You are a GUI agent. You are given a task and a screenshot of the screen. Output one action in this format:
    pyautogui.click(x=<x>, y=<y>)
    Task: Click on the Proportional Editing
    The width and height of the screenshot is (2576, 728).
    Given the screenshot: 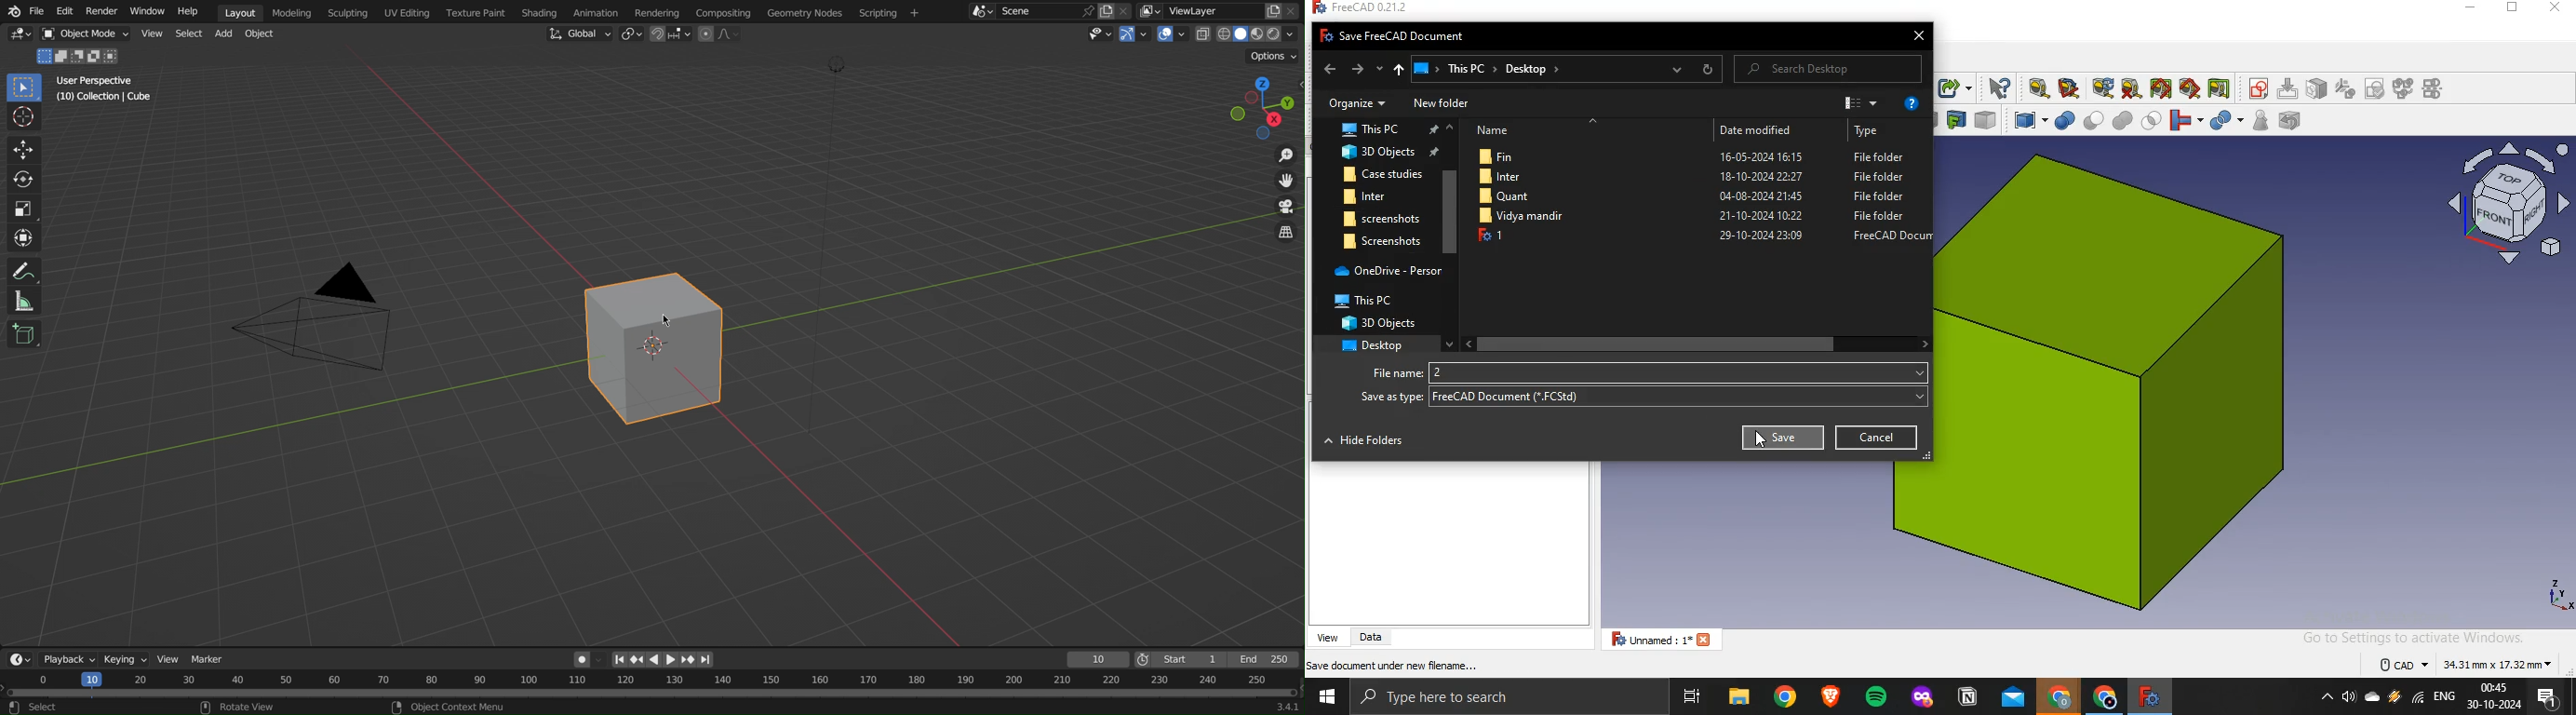 What is the action you would take?
    pyautogui.click(x=720, y=34)
    